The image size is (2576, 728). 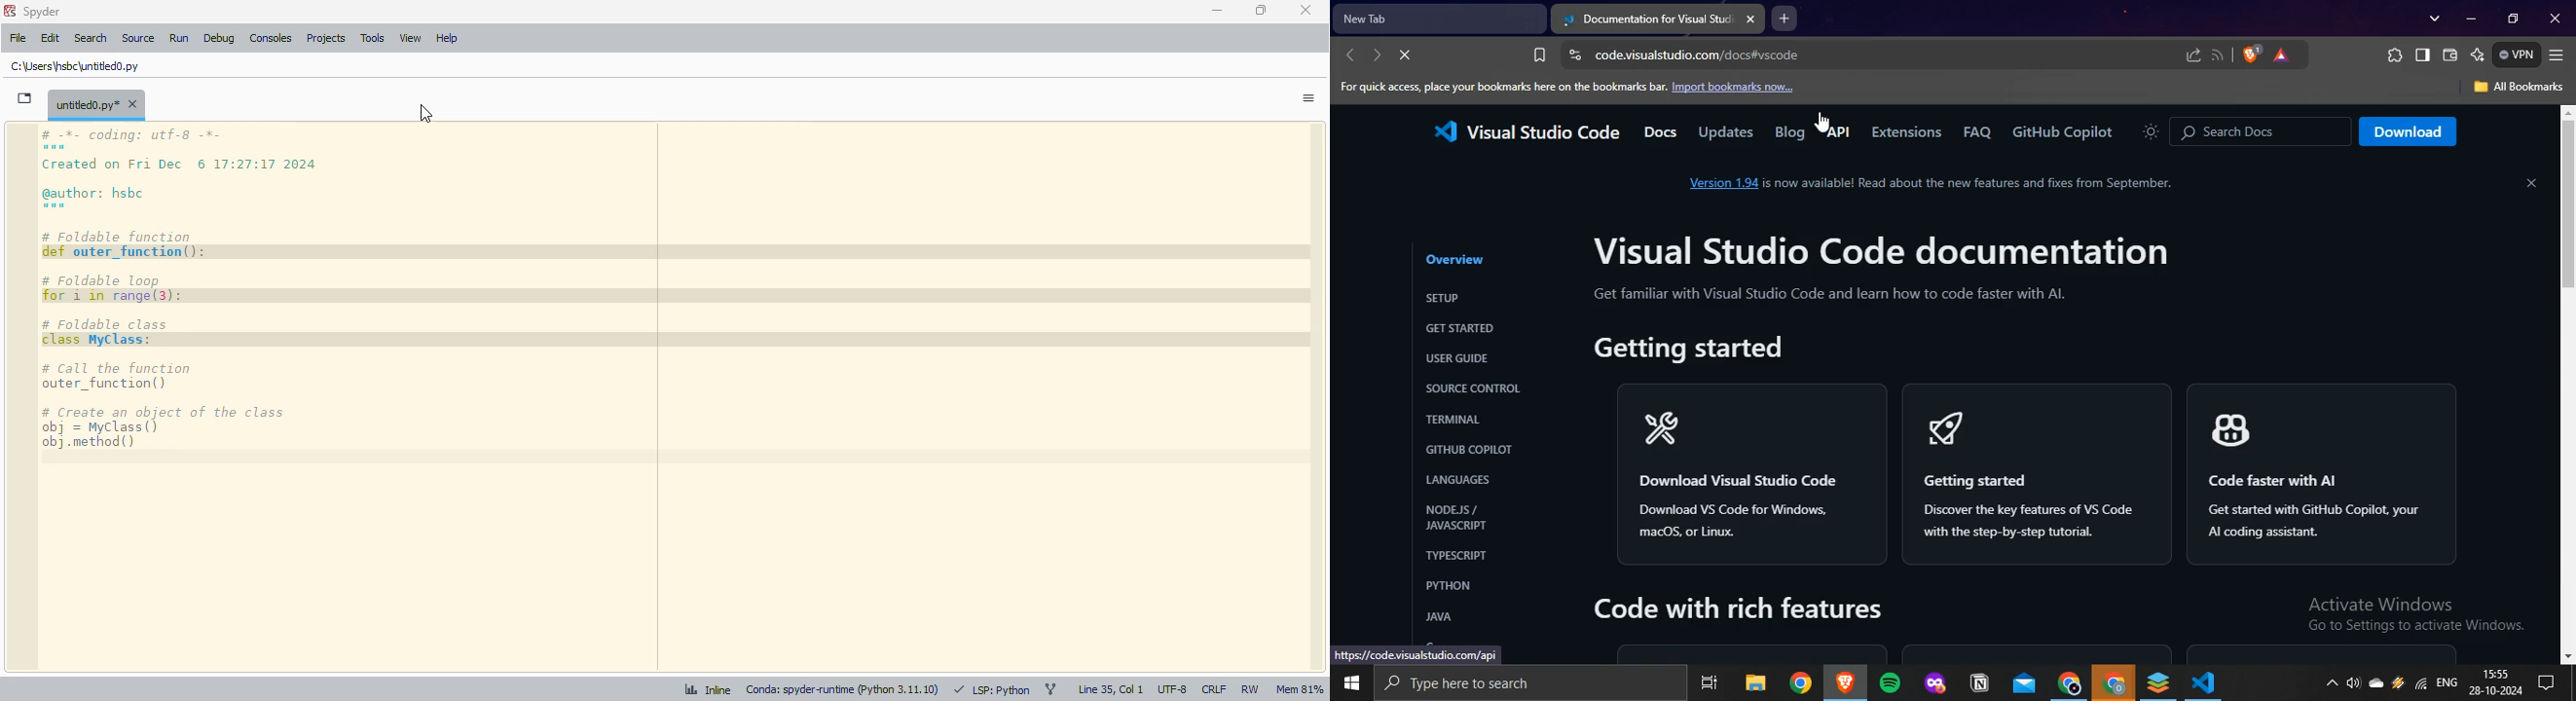 I want to click on english, so click(x=2448, y=682).